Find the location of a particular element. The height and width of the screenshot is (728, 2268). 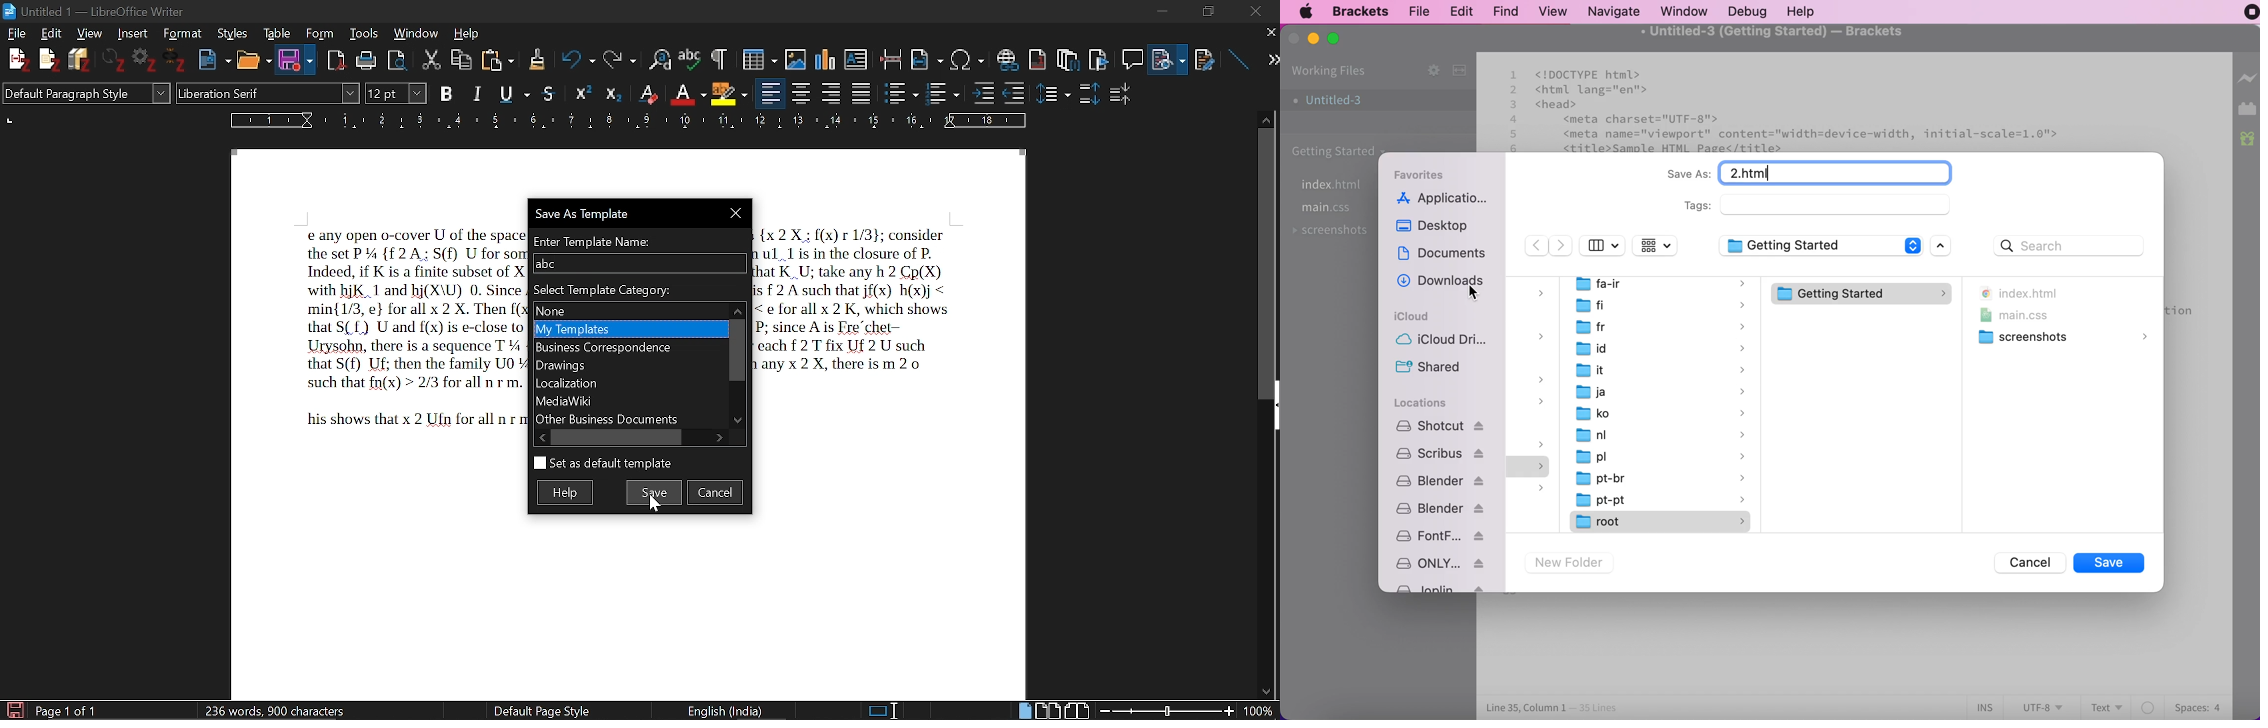

main.css is located at coordinates (2015, 314).